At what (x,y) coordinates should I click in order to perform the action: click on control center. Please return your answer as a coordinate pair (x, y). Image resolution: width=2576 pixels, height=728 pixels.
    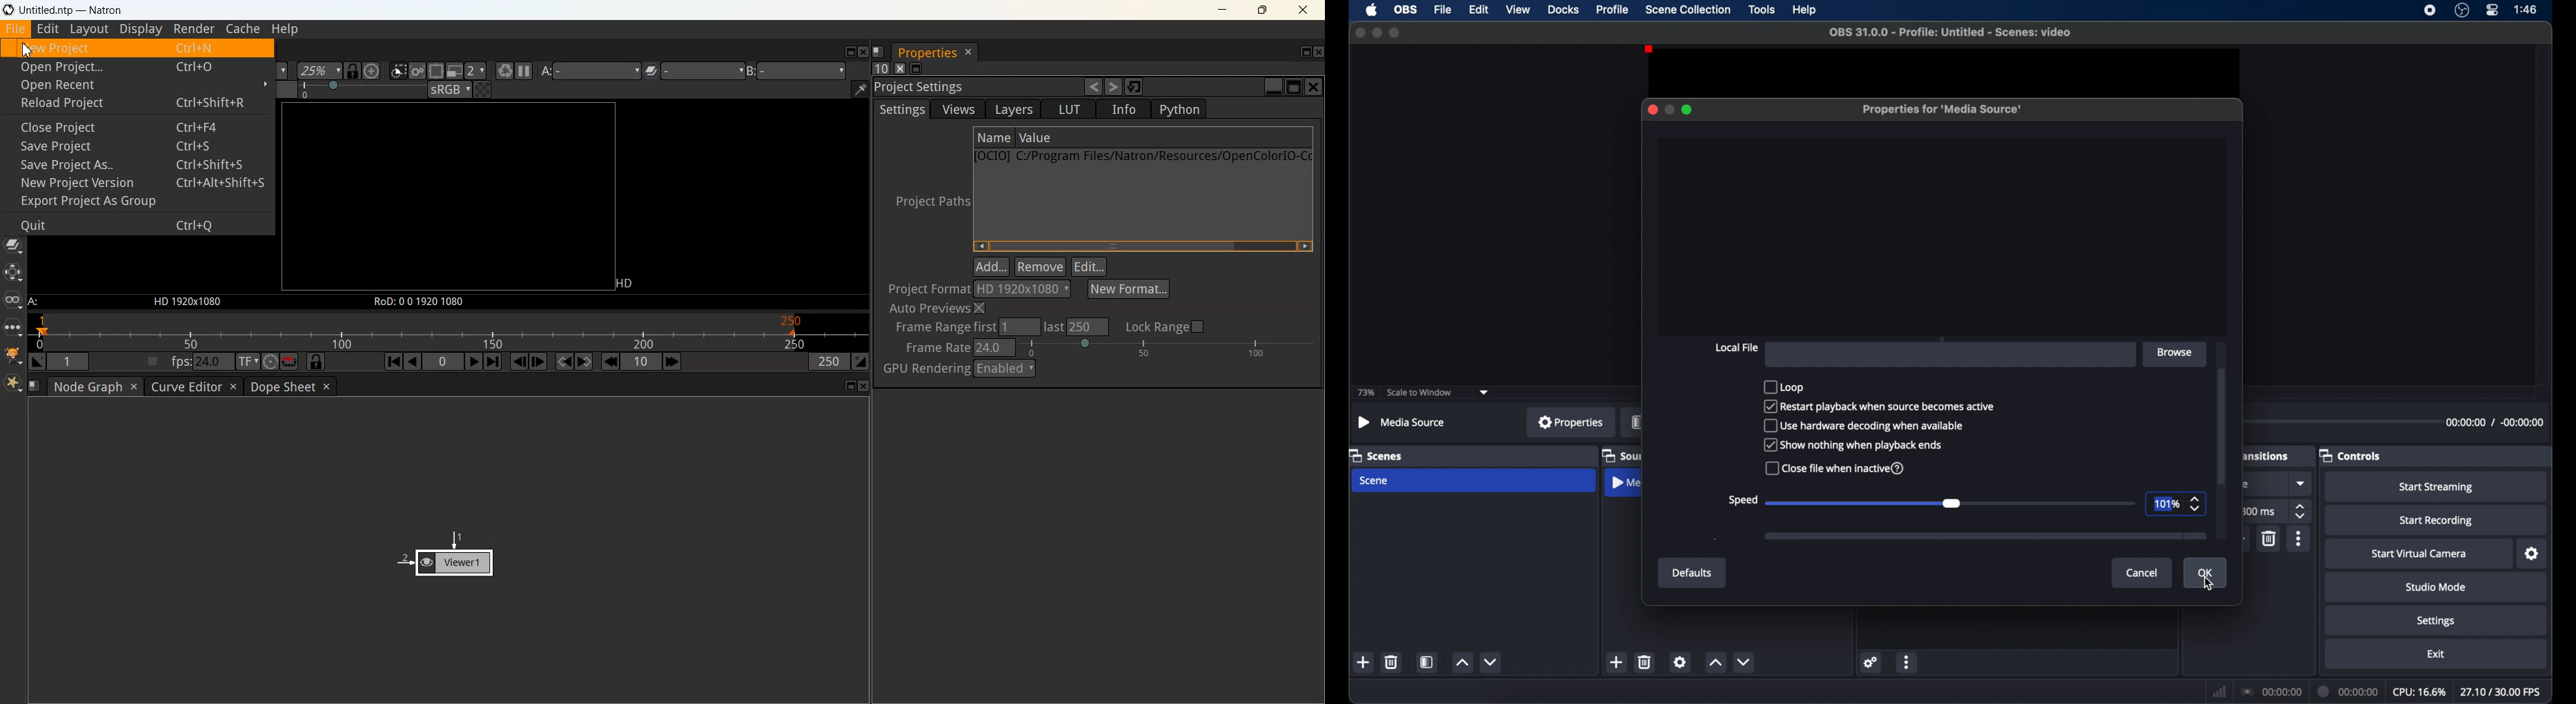
    Looking at the image, I should click on (2493, 10).